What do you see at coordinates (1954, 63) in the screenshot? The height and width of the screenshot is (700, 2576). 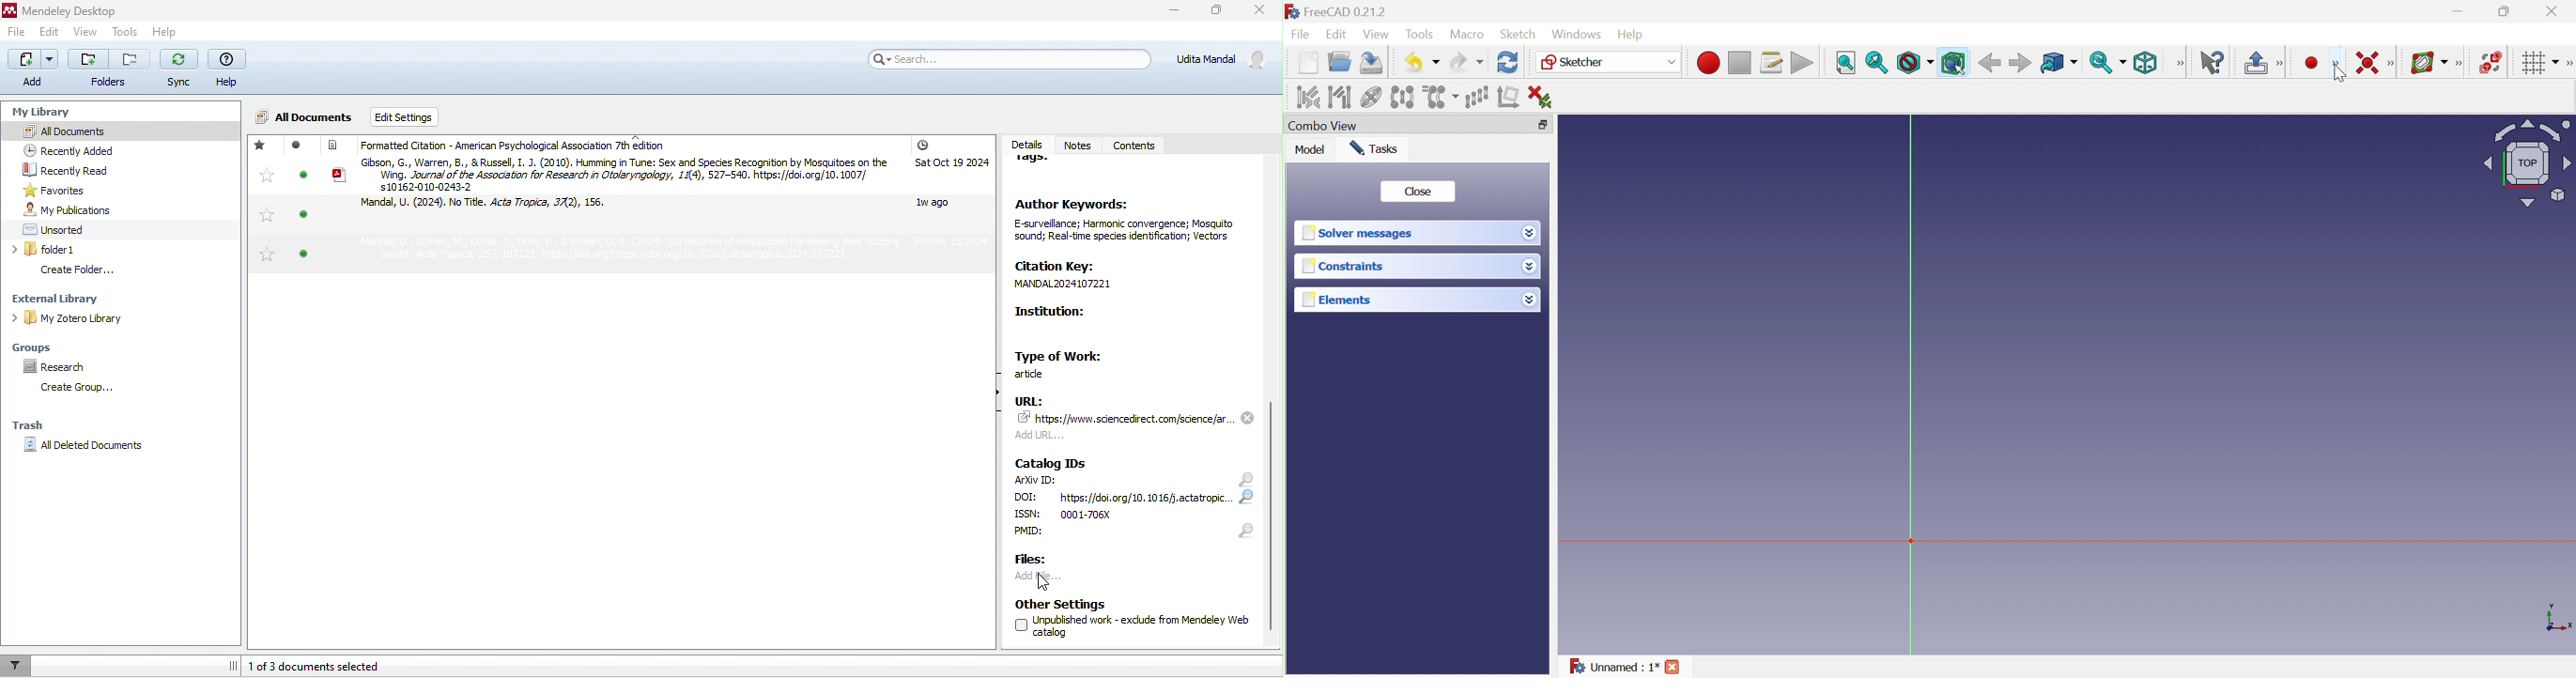 I see `Bounding box` at bounding box center [1954, 63].